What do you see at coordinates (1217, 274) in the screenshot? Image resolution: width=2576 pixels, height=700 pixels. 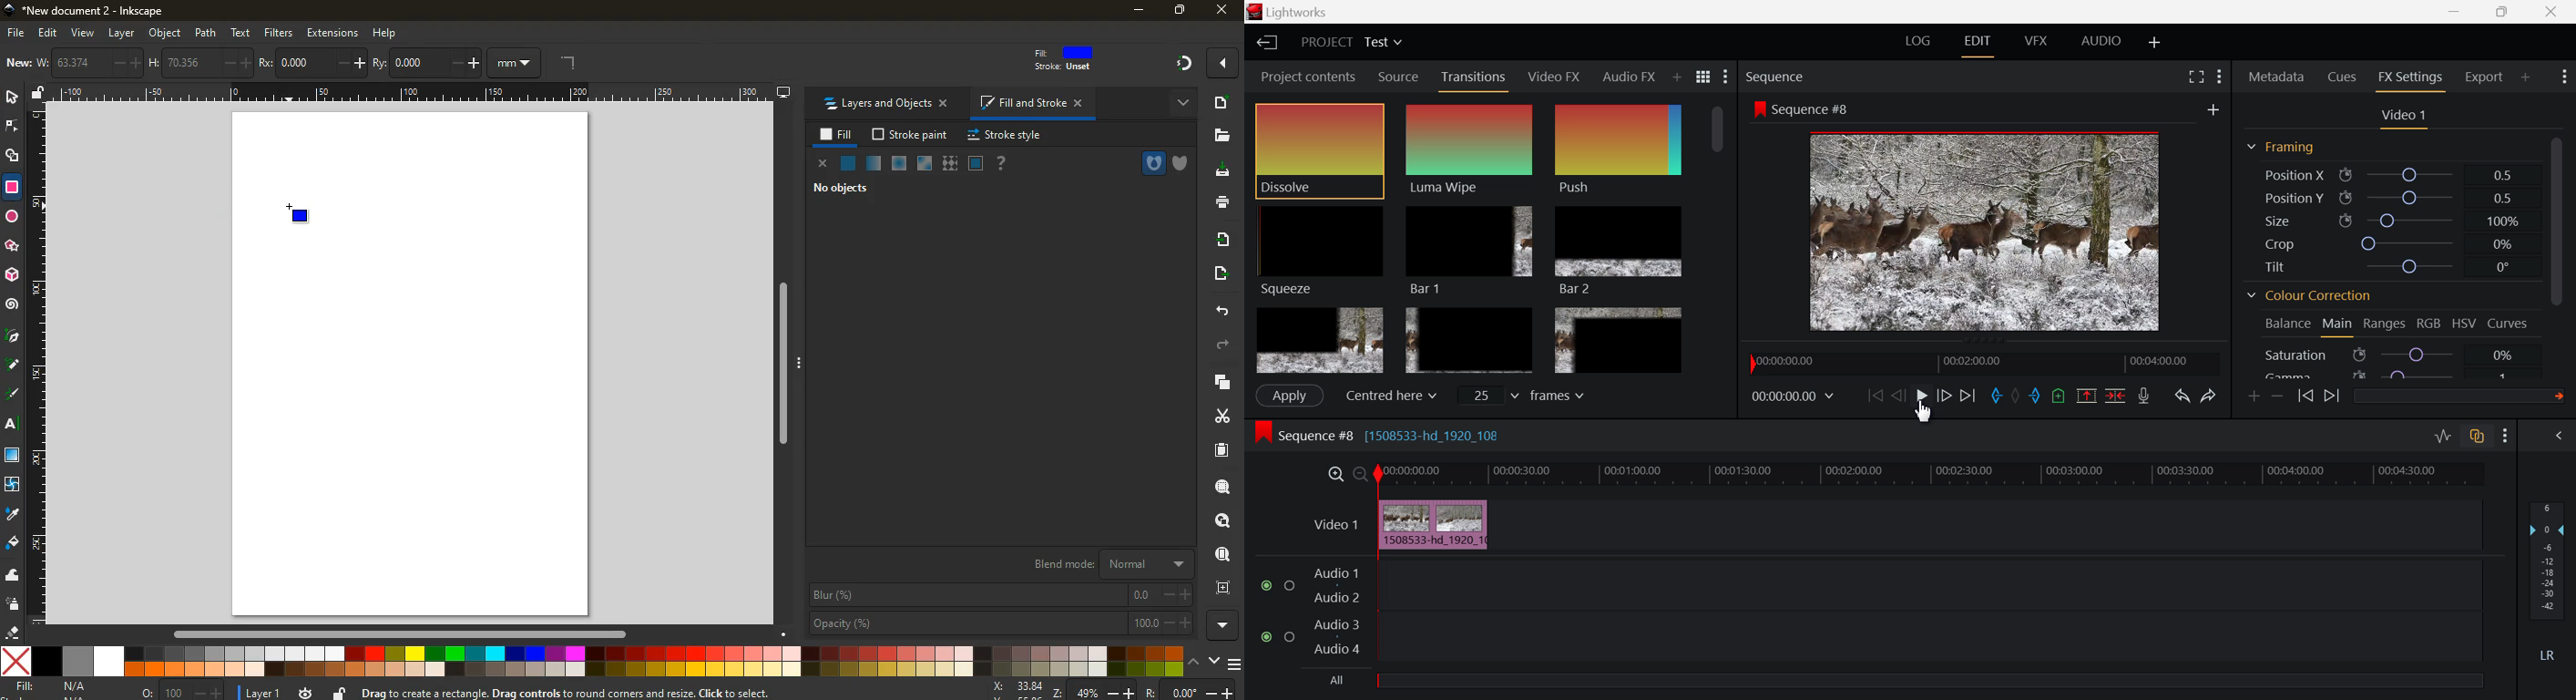 I see `send` at bounding box center [1217, 274].